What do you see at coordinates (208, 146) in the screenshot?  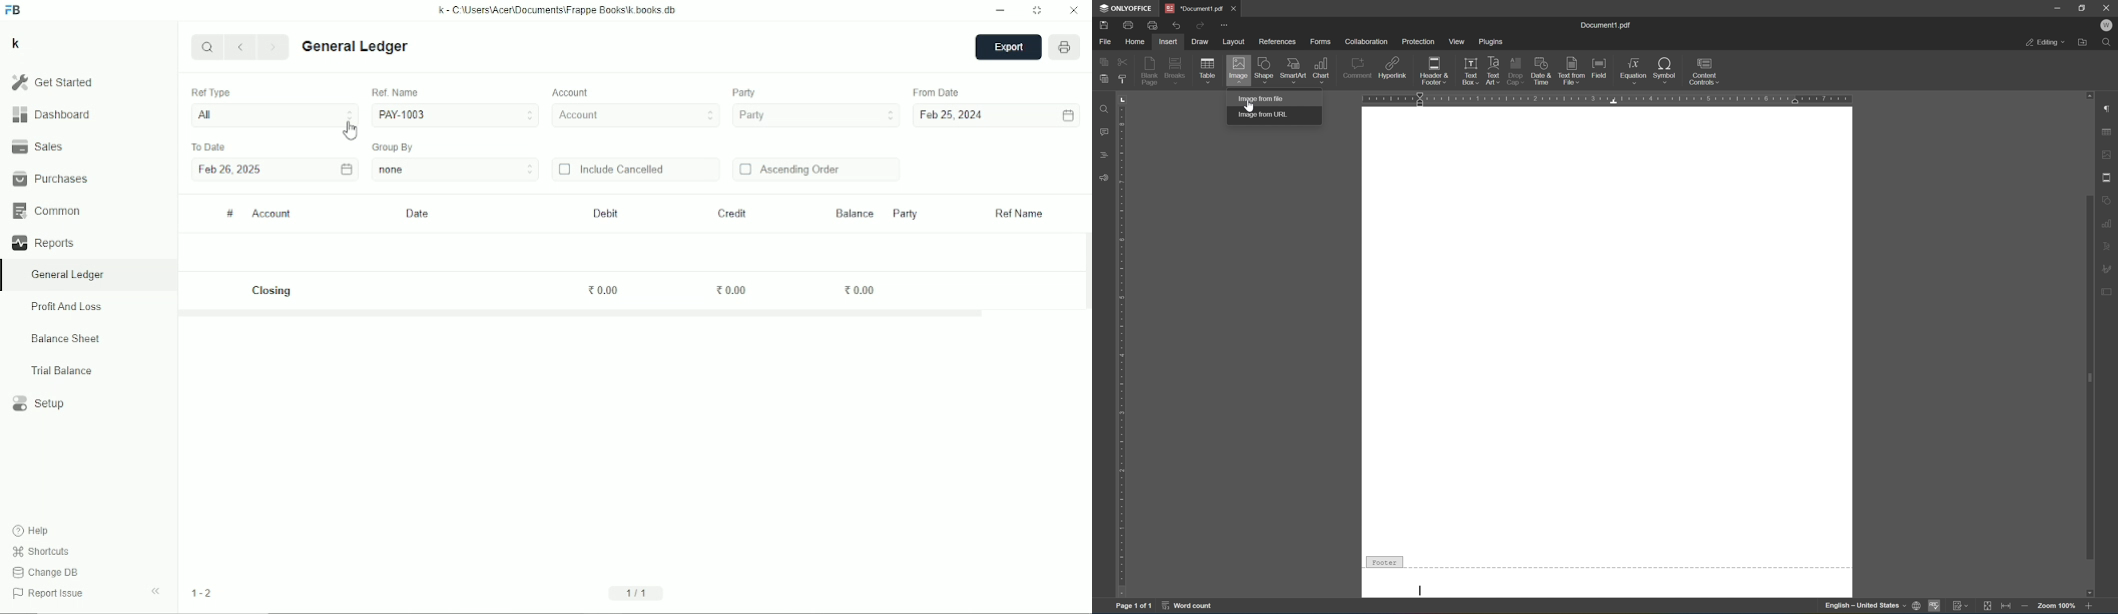 I see `To date` at bounding box center [208, 146].